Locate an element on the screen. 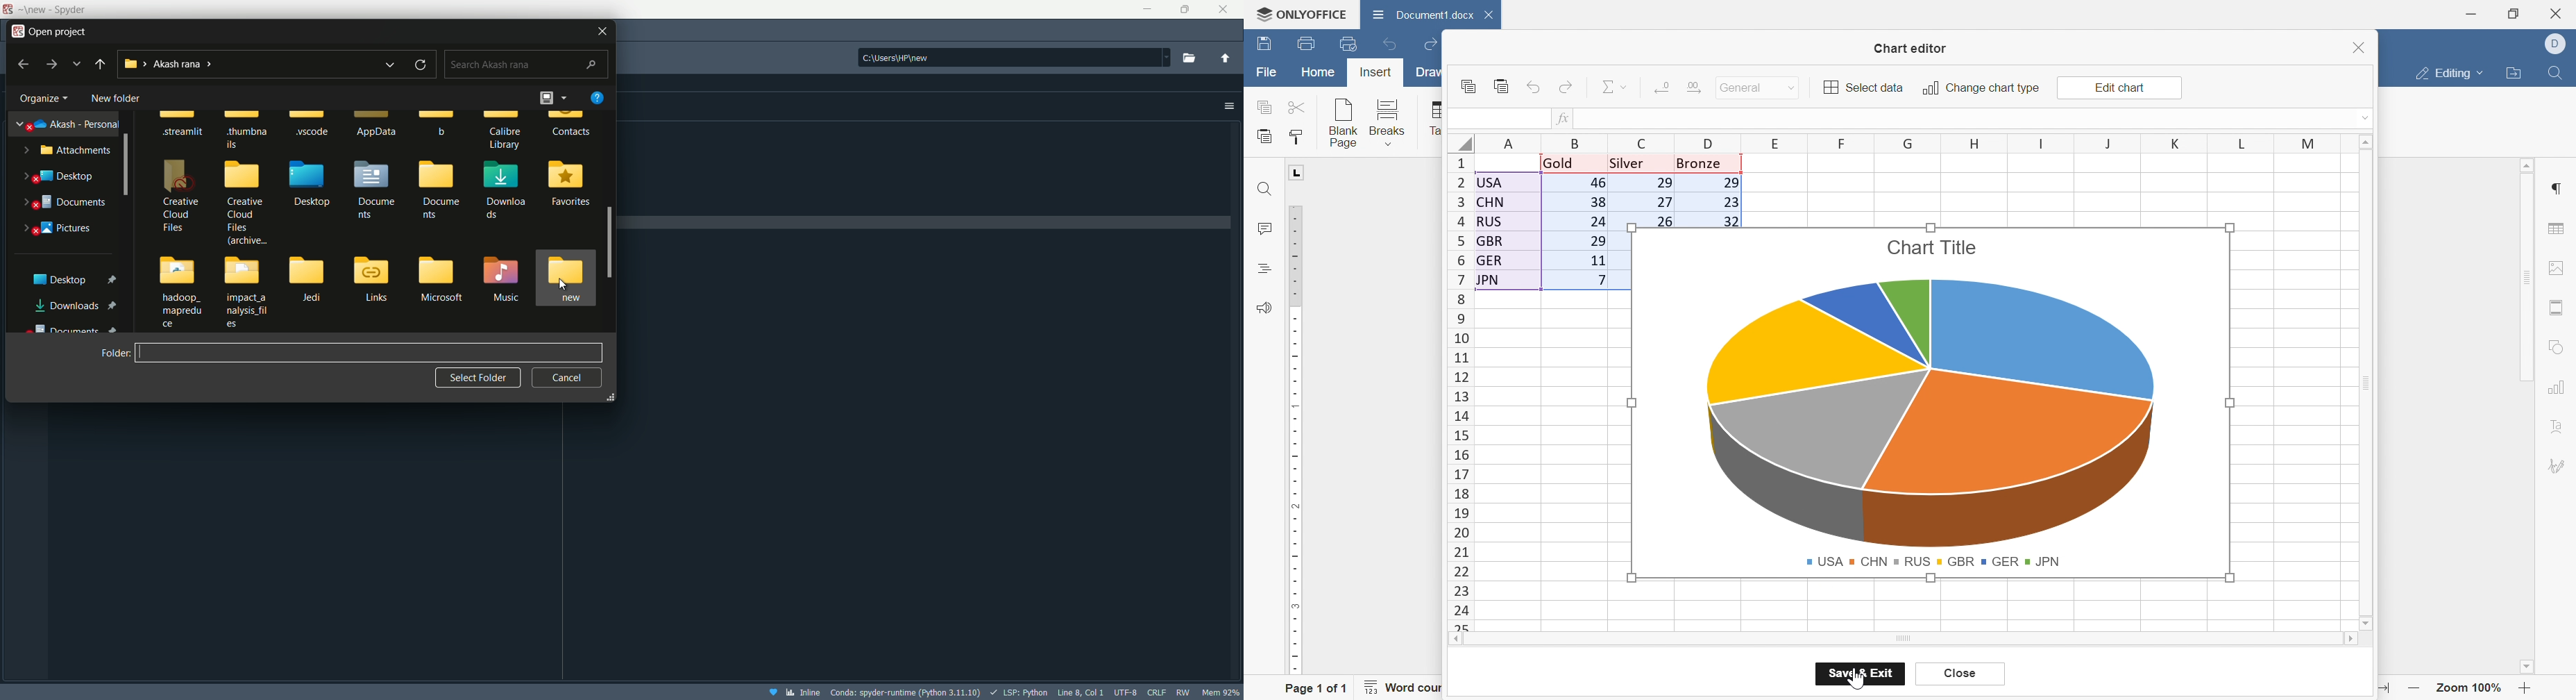 This screenshot has width=2576, height=700. pictures is located at coordinates (62, 228).